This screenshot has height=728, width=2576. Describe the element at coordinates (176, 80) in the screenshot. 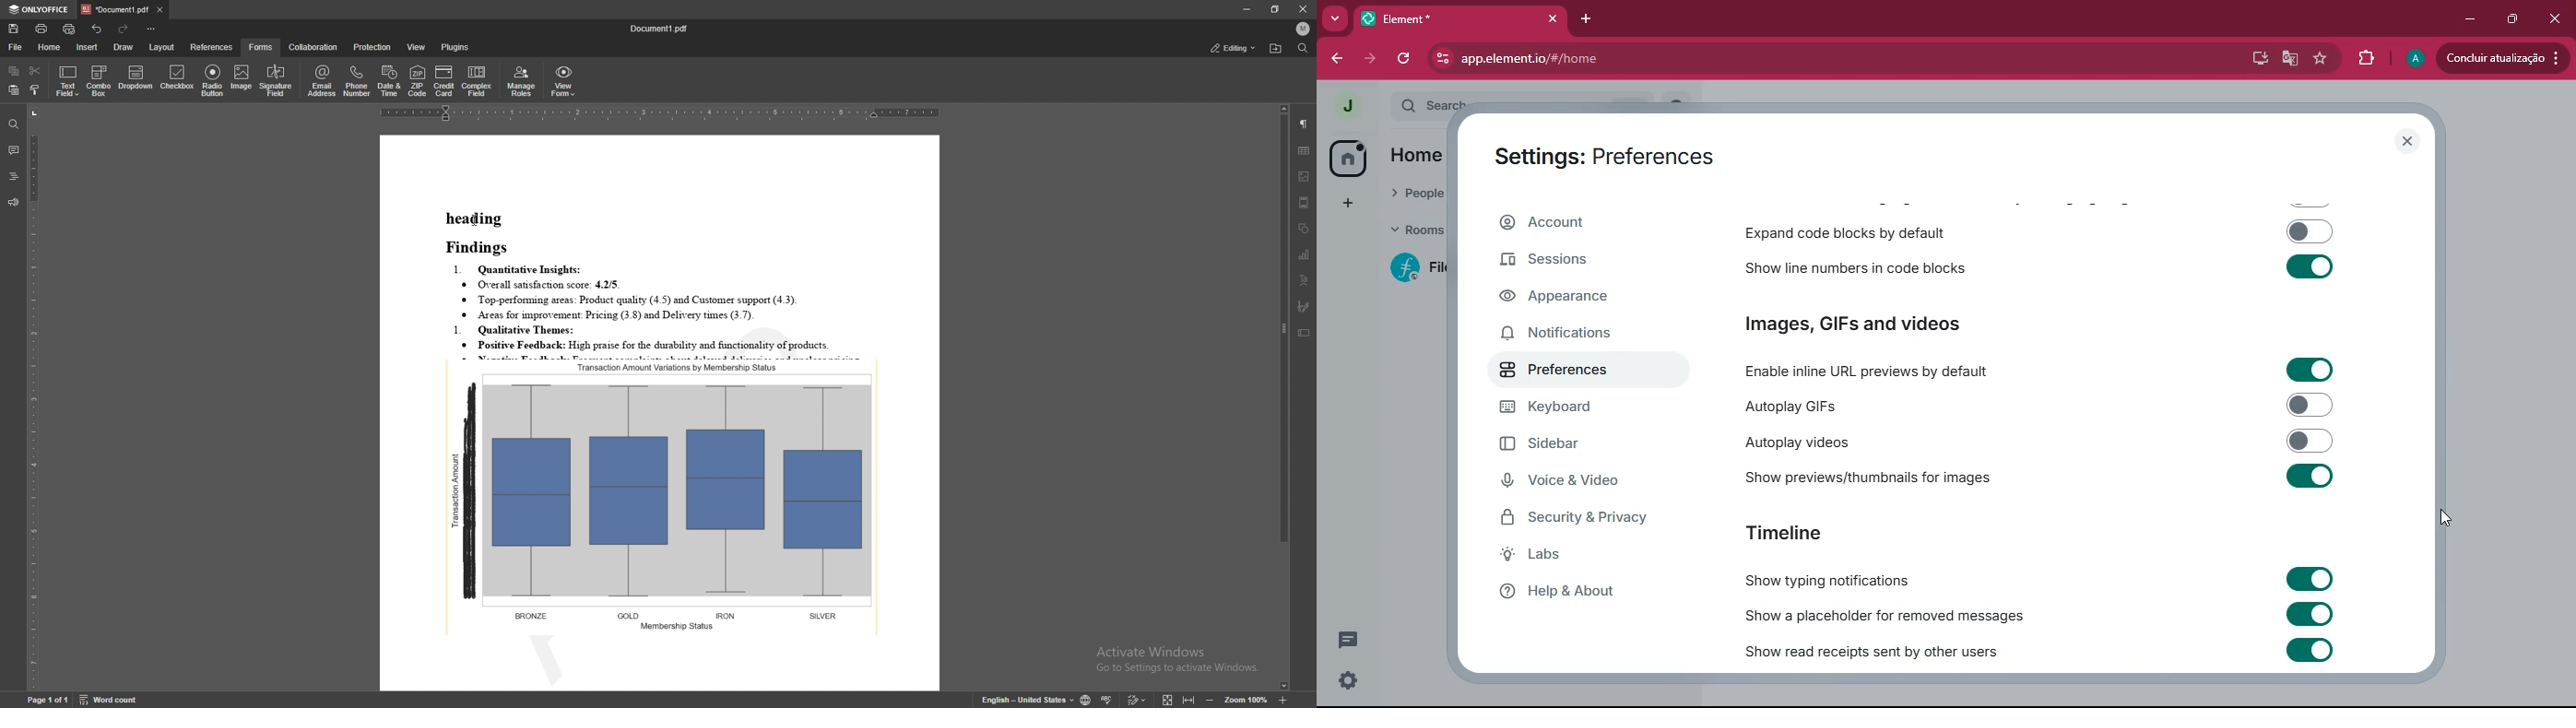

I see `checkbox` at that location.